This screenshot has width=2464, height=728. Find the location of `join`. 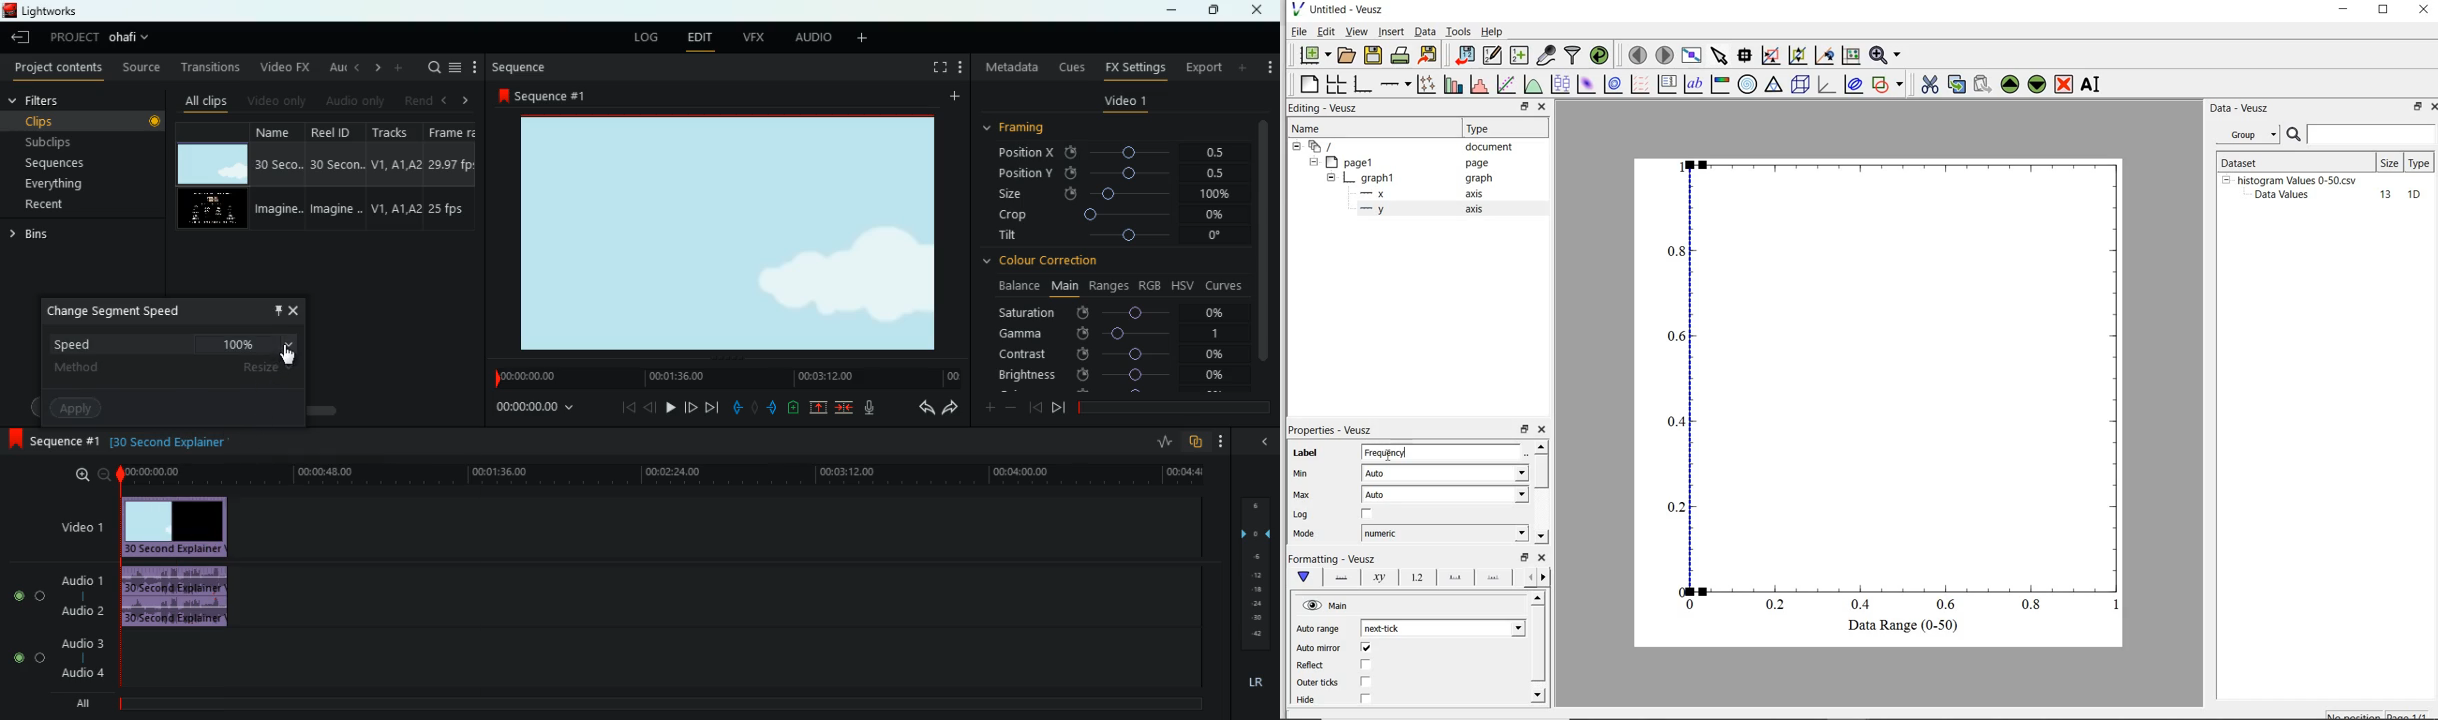

join is located at coordinates (846, 407).